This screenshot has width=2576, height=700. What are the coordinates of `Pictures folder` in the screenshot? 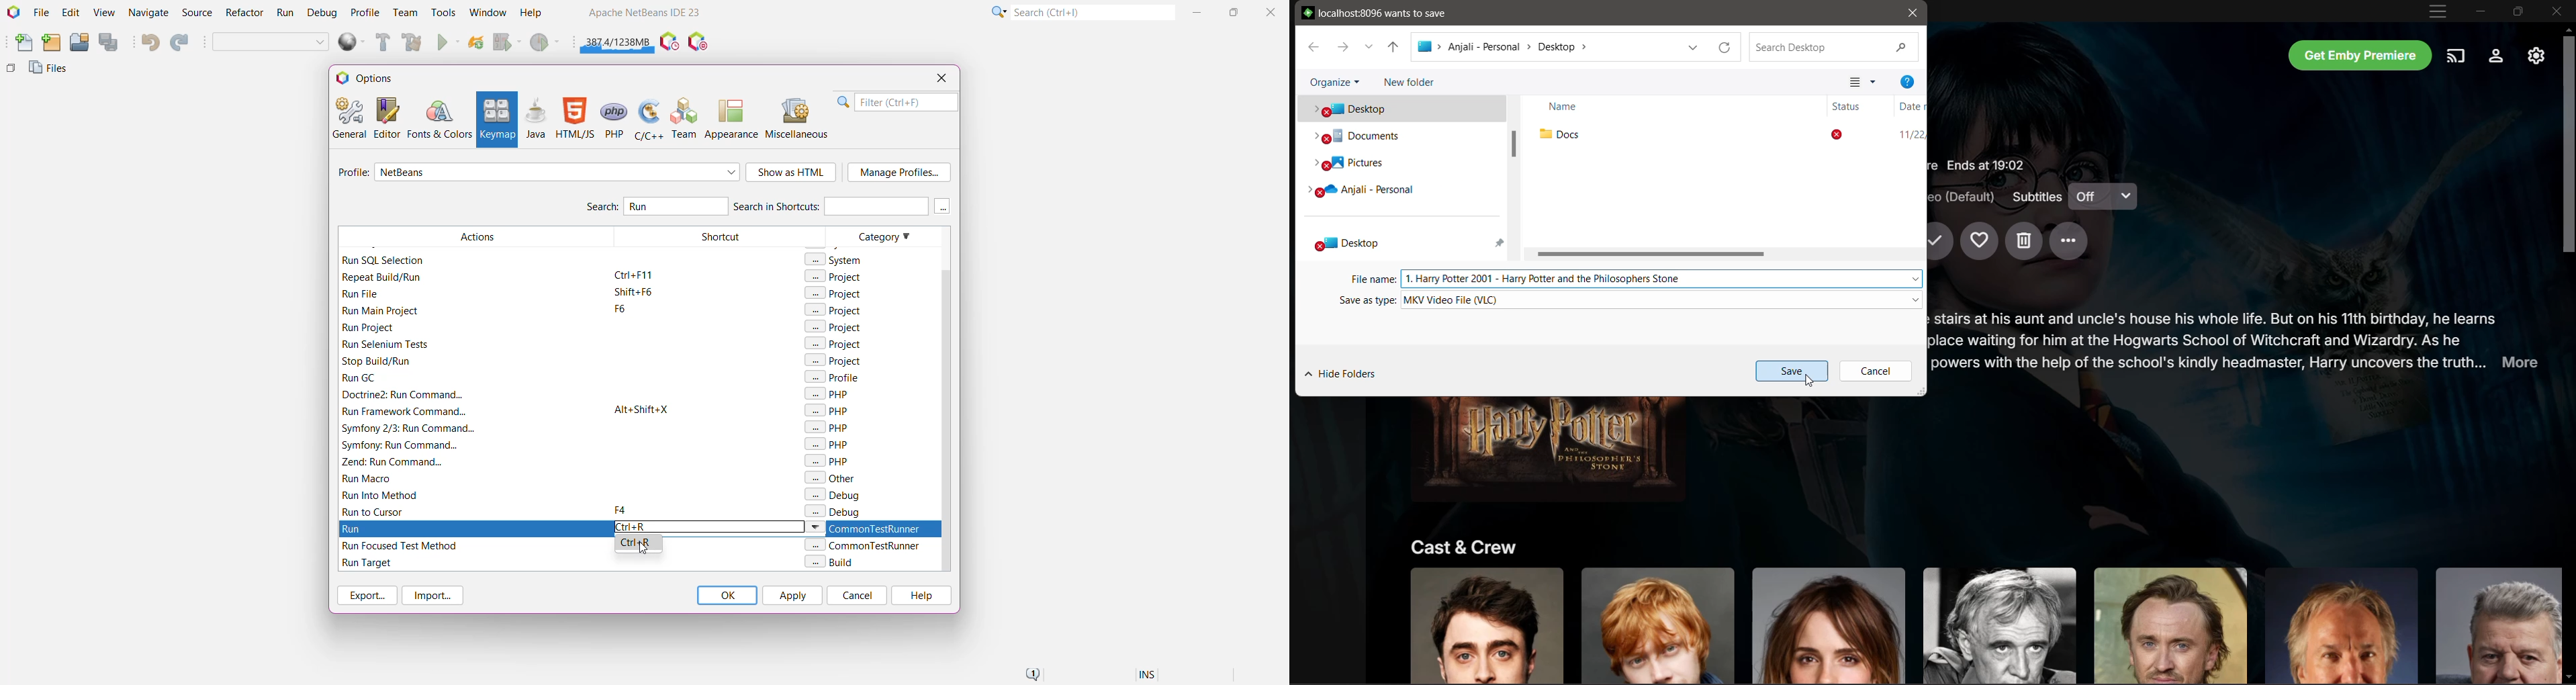 It's located at (1400, 163).